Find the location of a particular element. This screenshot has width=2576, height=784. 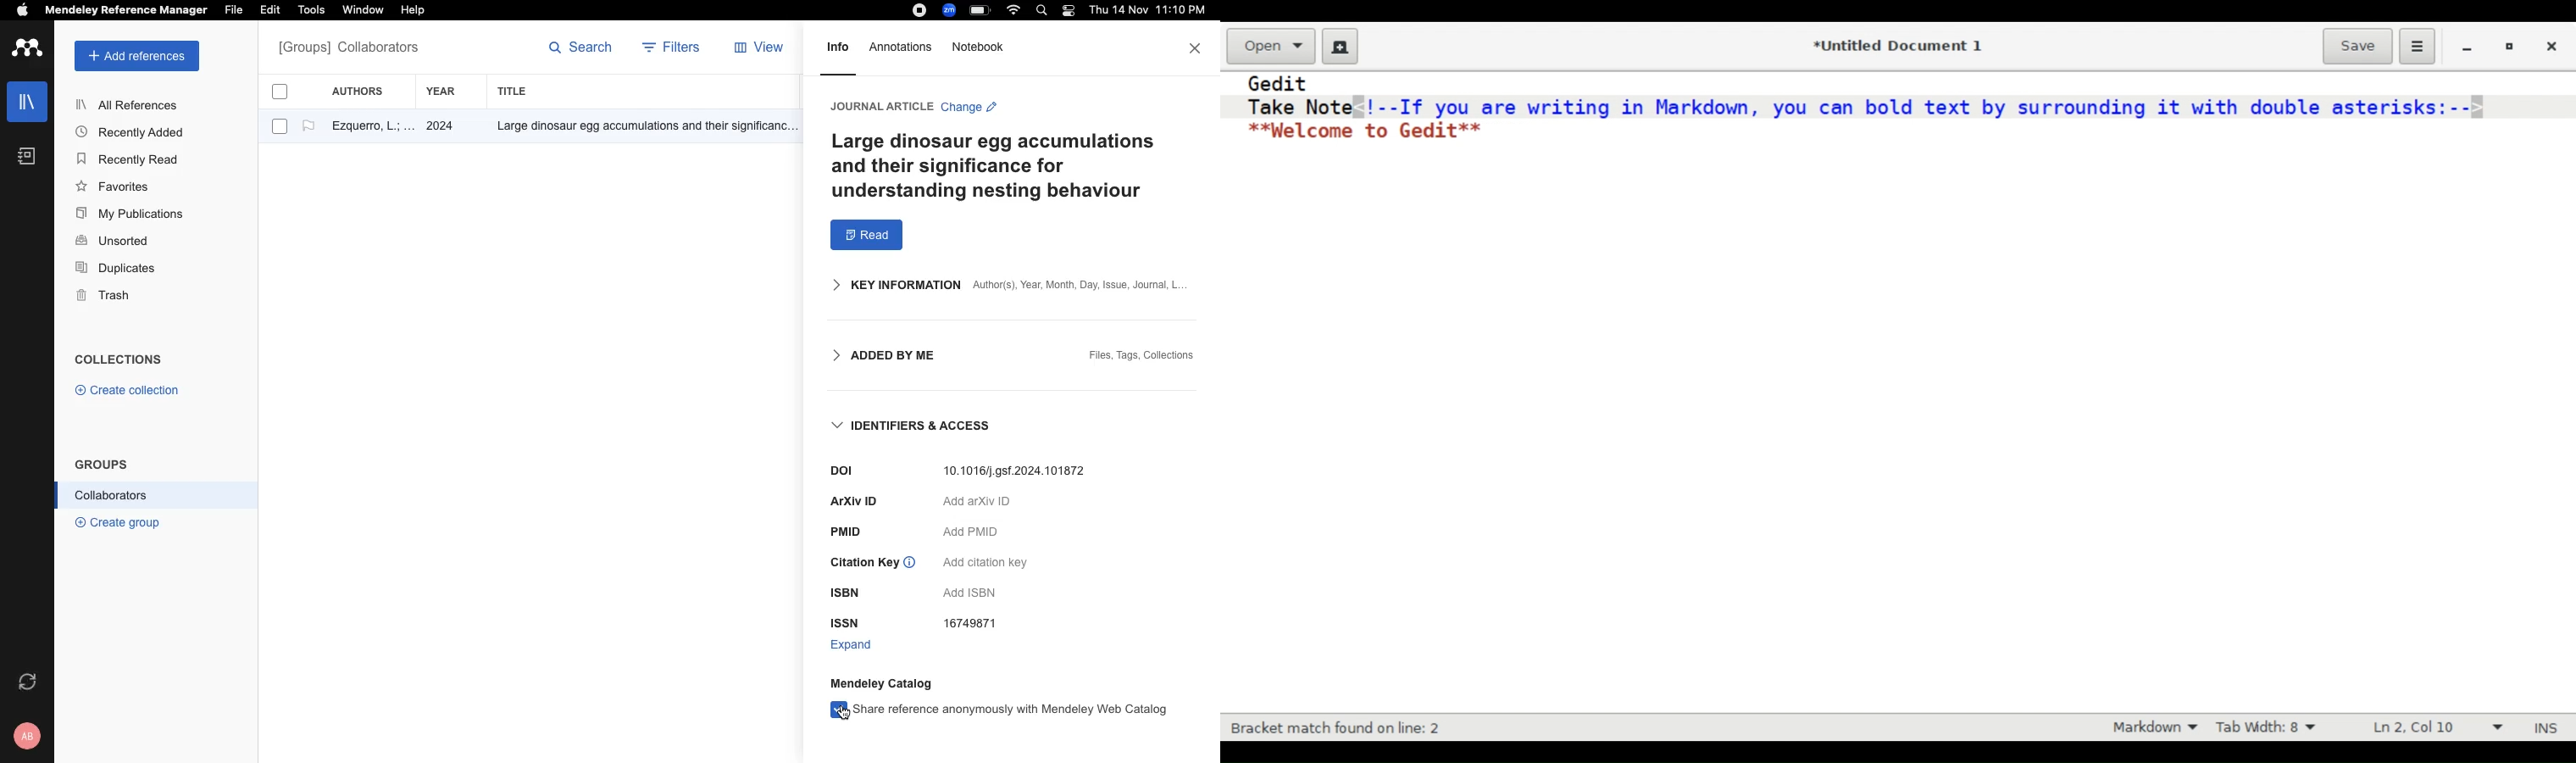

Highlight mode dropdown menu is located at coordinates (2156, 728).